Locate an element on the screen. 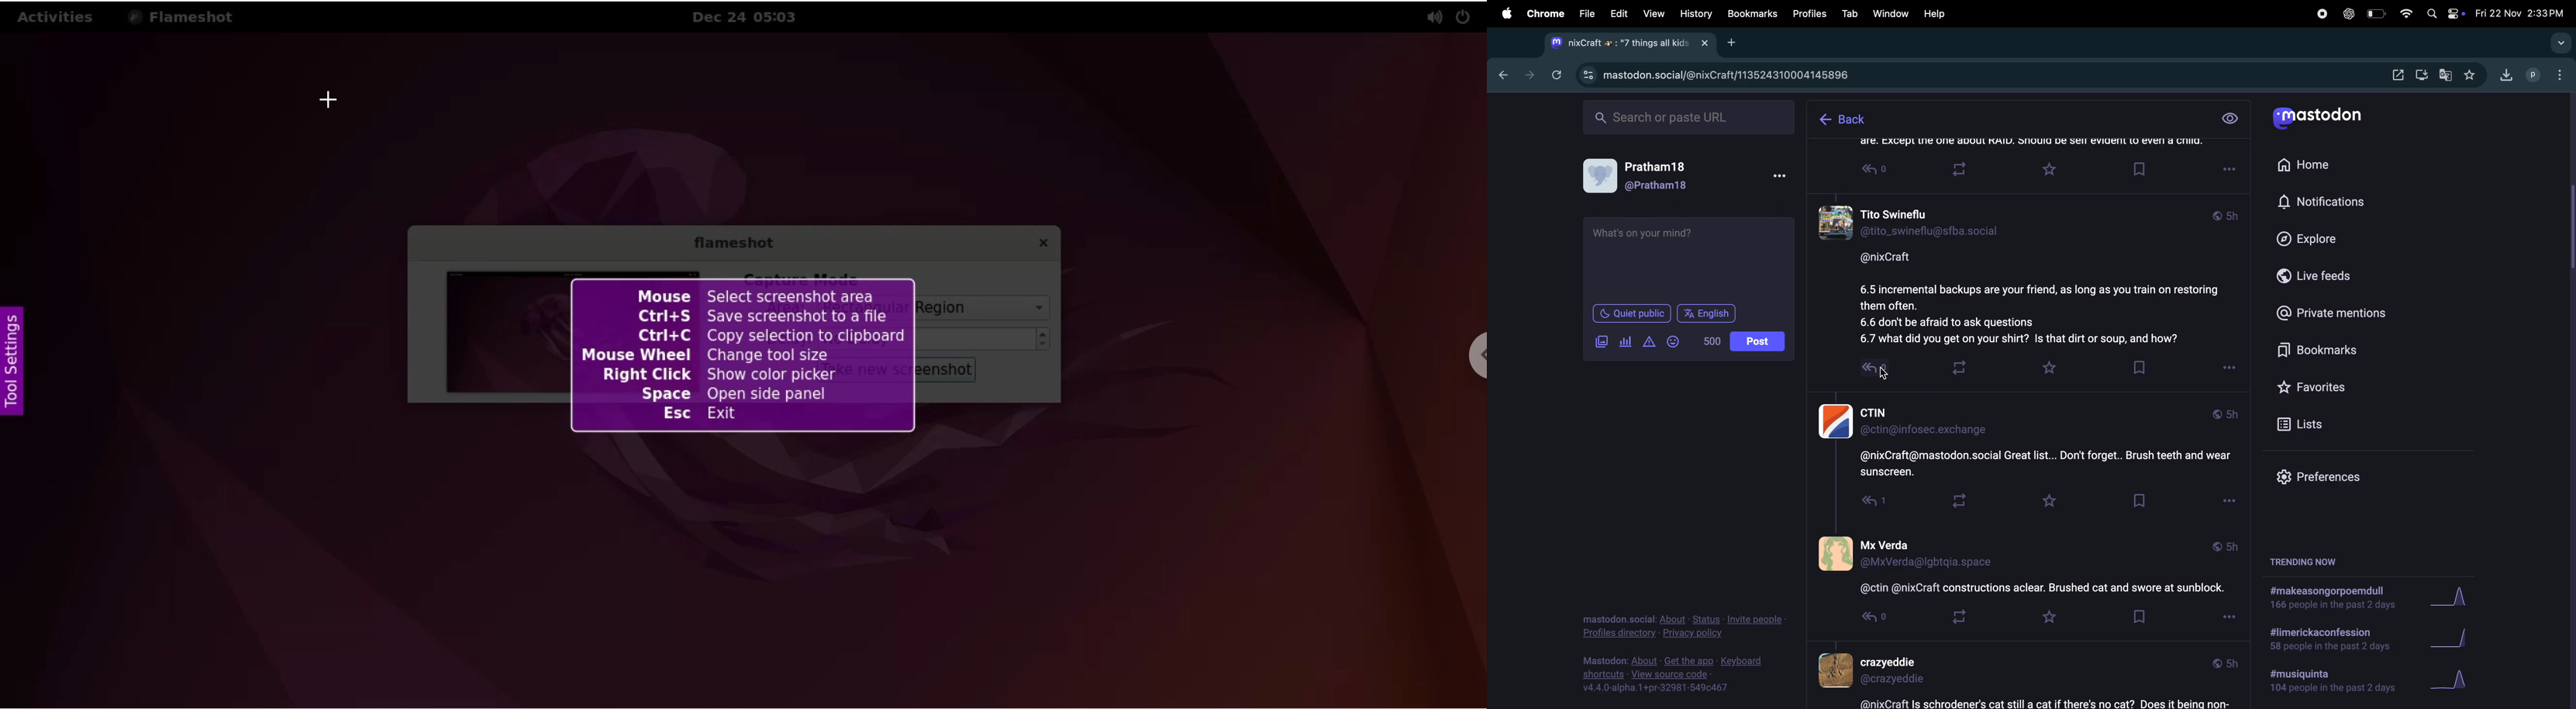  history is located at coordinates (1697, 13).